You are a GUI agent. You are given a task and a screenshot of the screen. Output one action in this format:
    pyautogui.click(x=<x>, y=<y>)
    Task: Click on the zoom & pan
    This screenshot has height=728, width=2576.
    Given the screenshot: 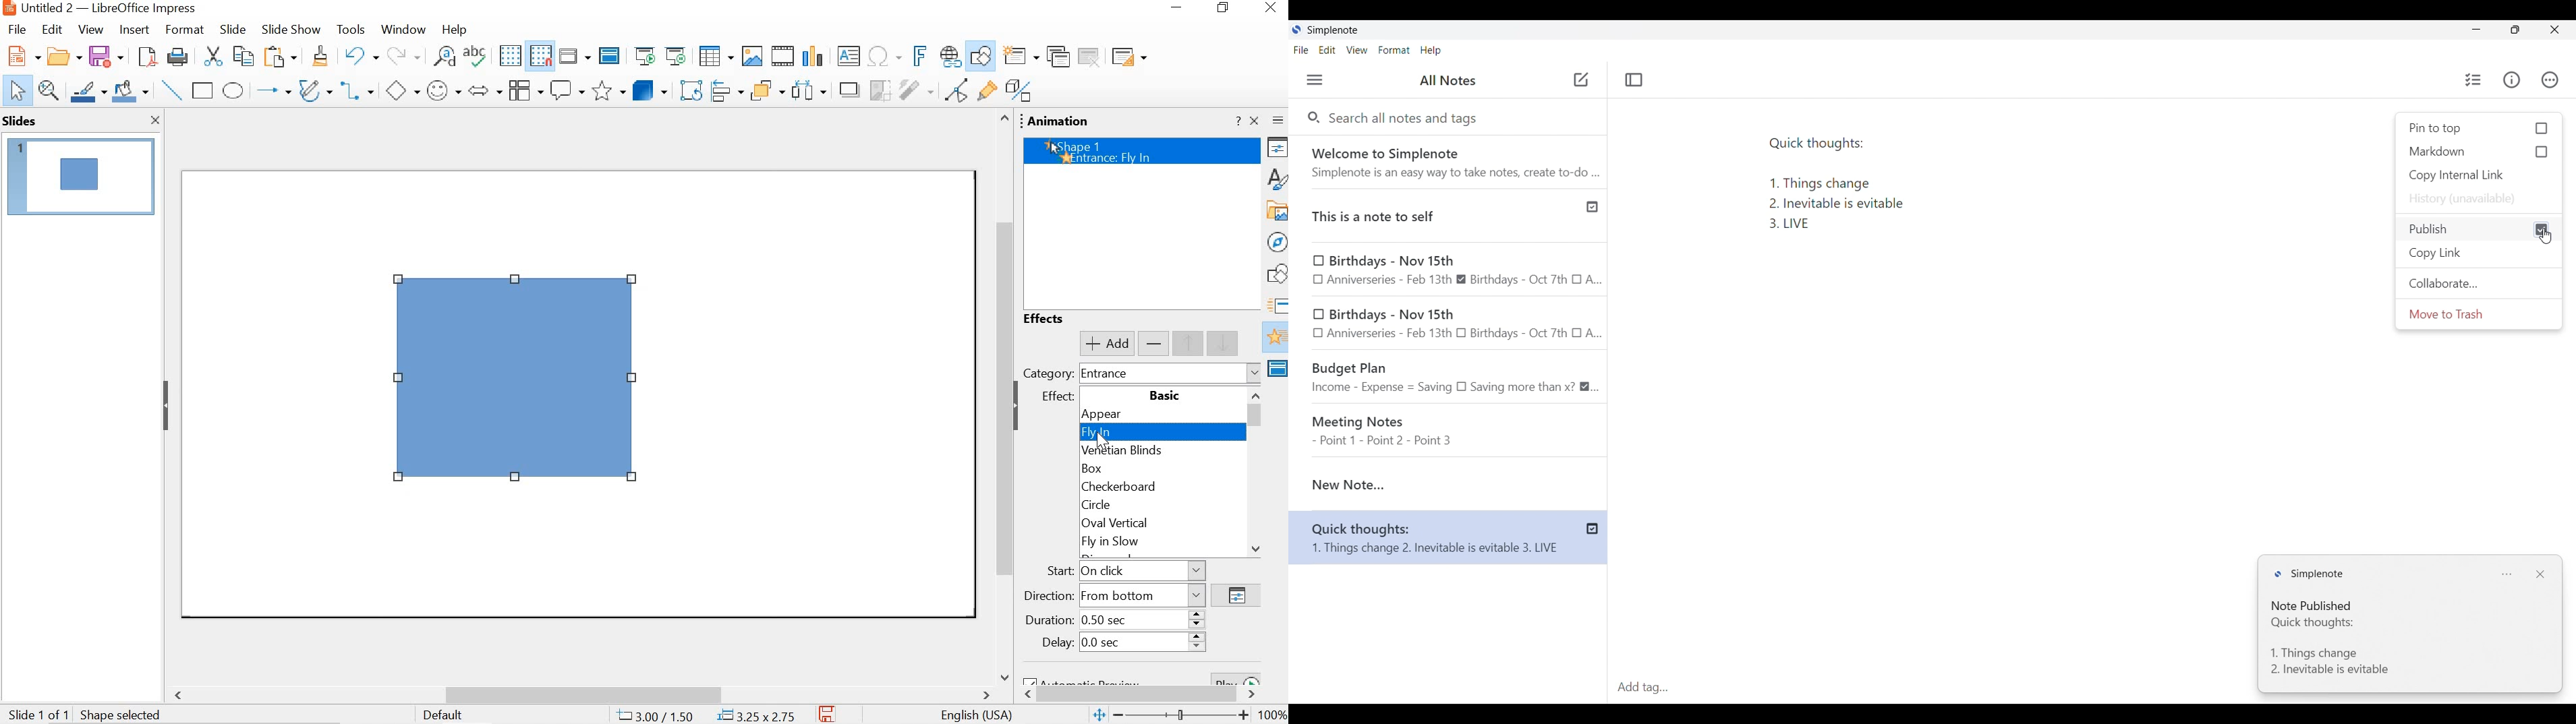 What is the action you would take?
    pyautogui.click(x=47, y=89)
    